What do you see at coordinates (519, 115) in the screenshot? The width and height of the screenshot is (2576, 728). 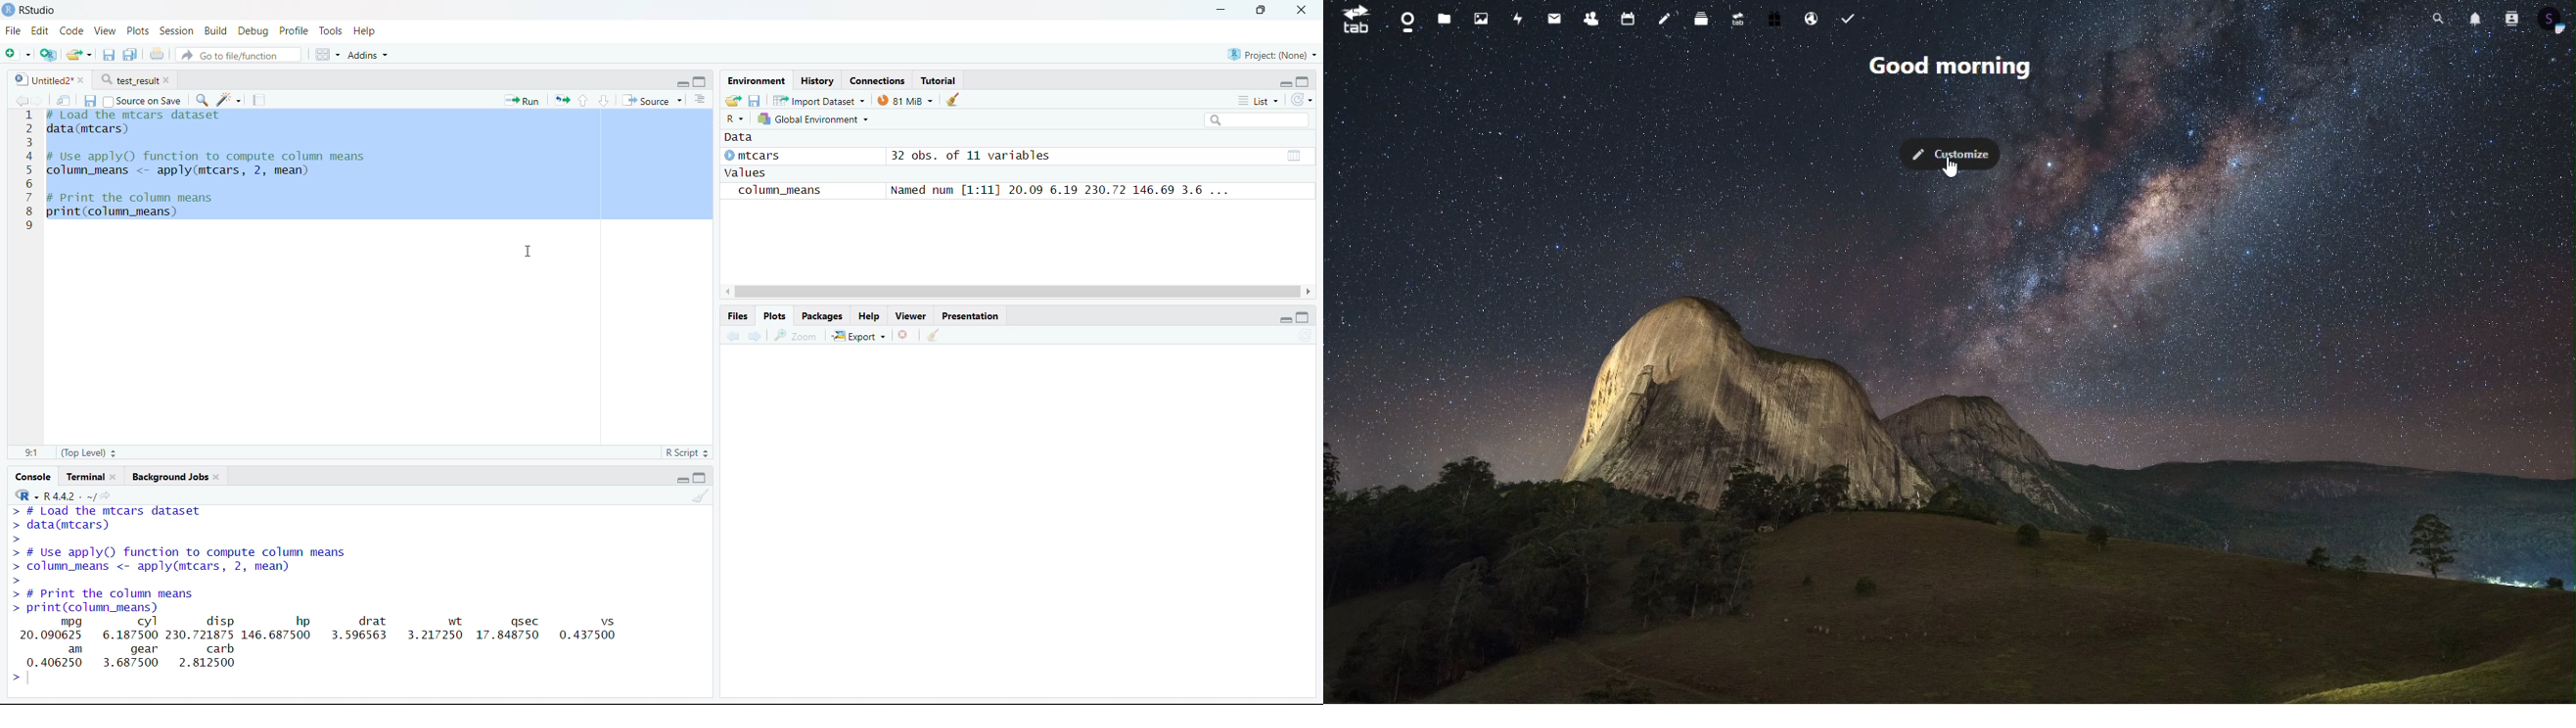 I see `Cursor` at bounding box center [519, 115].